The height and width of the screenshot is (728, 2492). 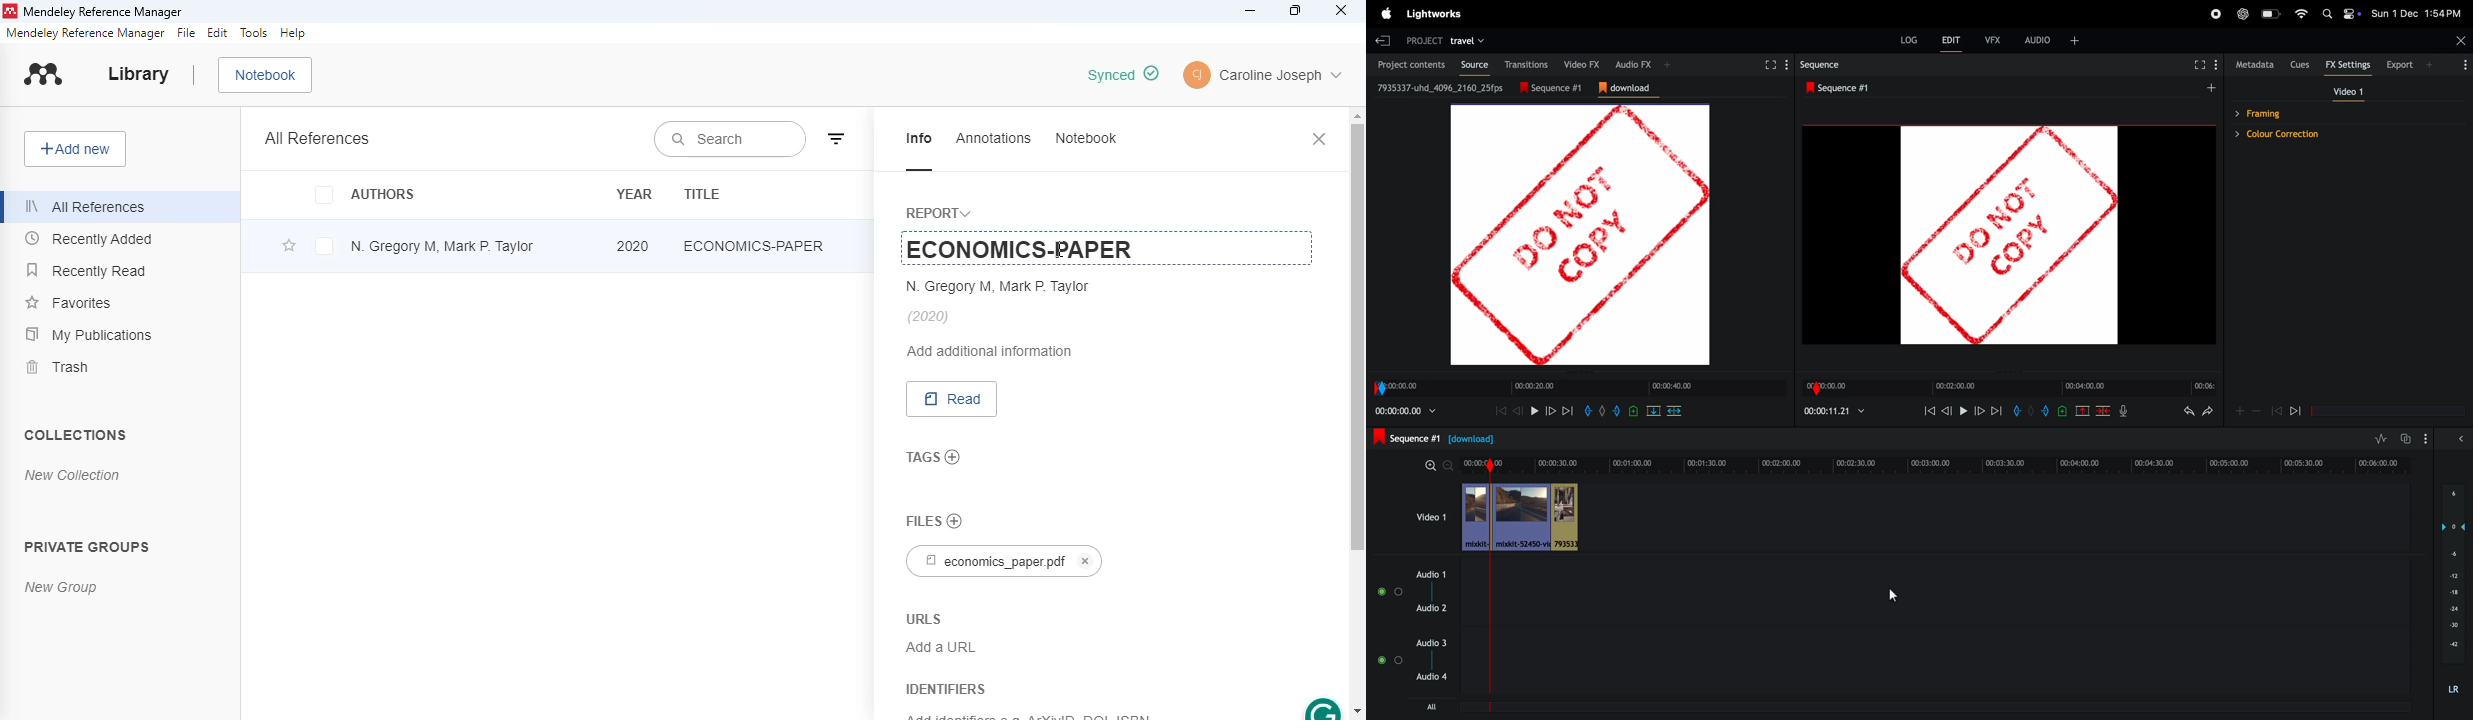 What do you see at coordinates (1993, 40) in the screenshot?
I see `vfx` at bounding box center [1993, 40].